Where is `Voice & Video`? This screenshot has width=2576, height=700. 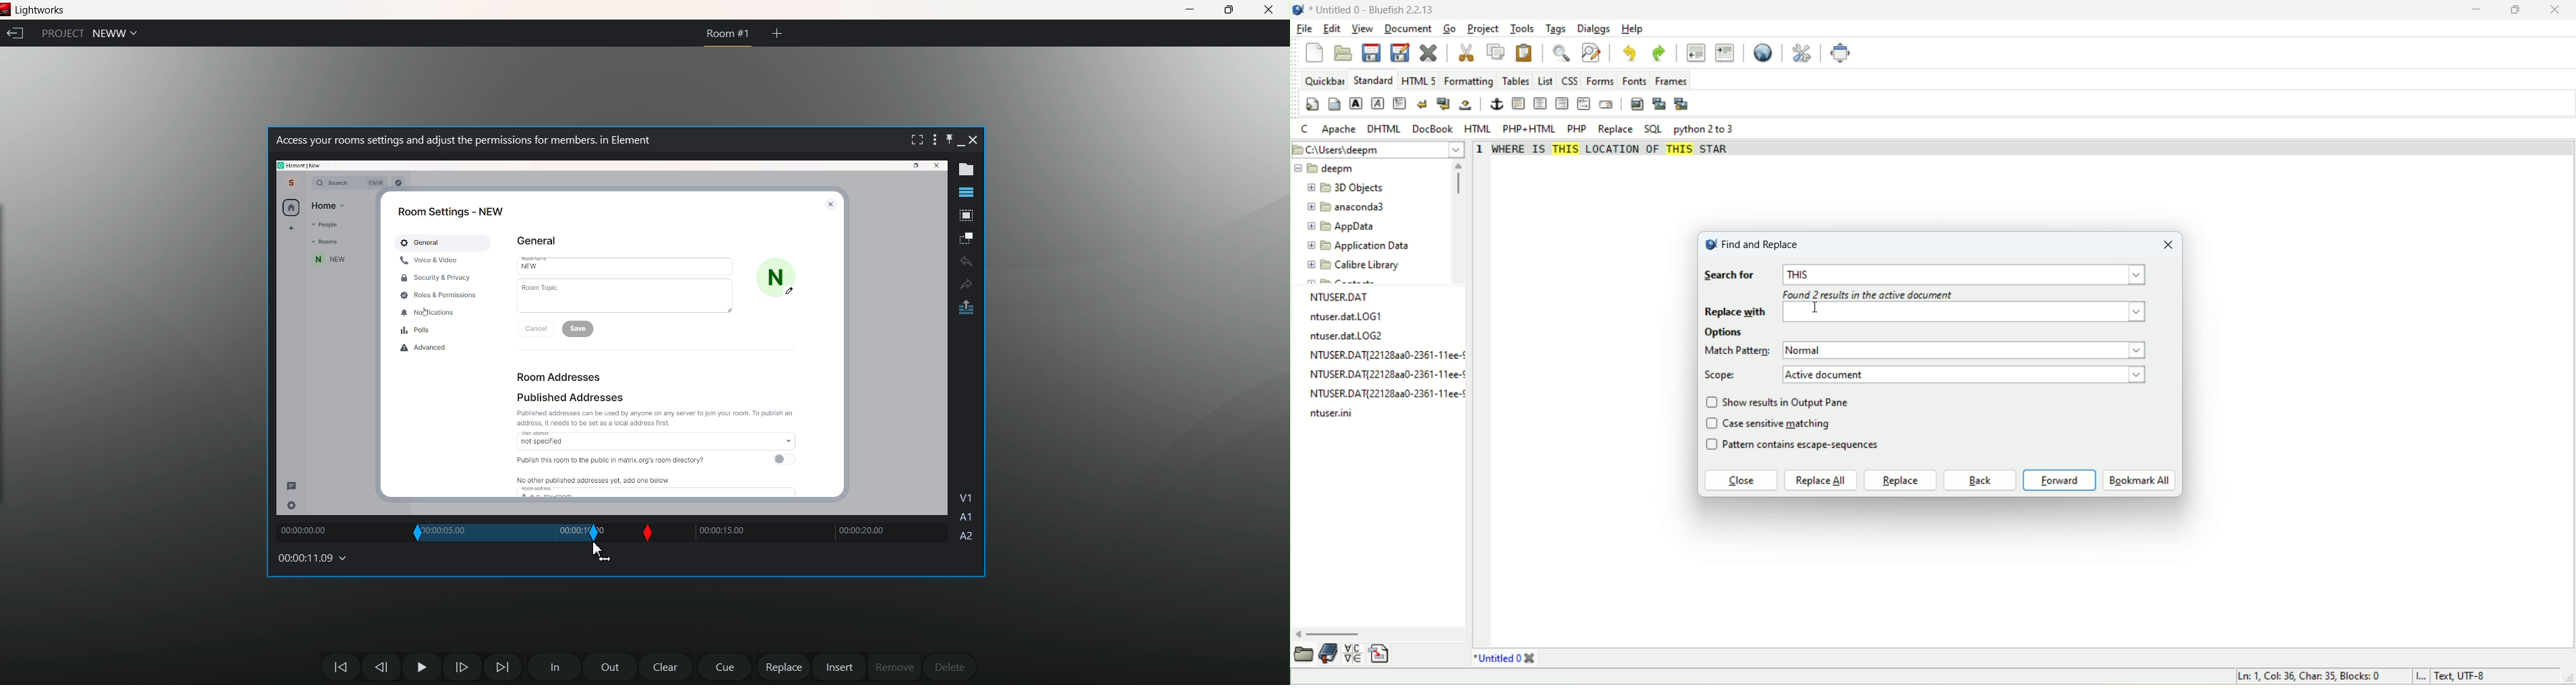
Voice & Video is located at coordinates (429, 259).